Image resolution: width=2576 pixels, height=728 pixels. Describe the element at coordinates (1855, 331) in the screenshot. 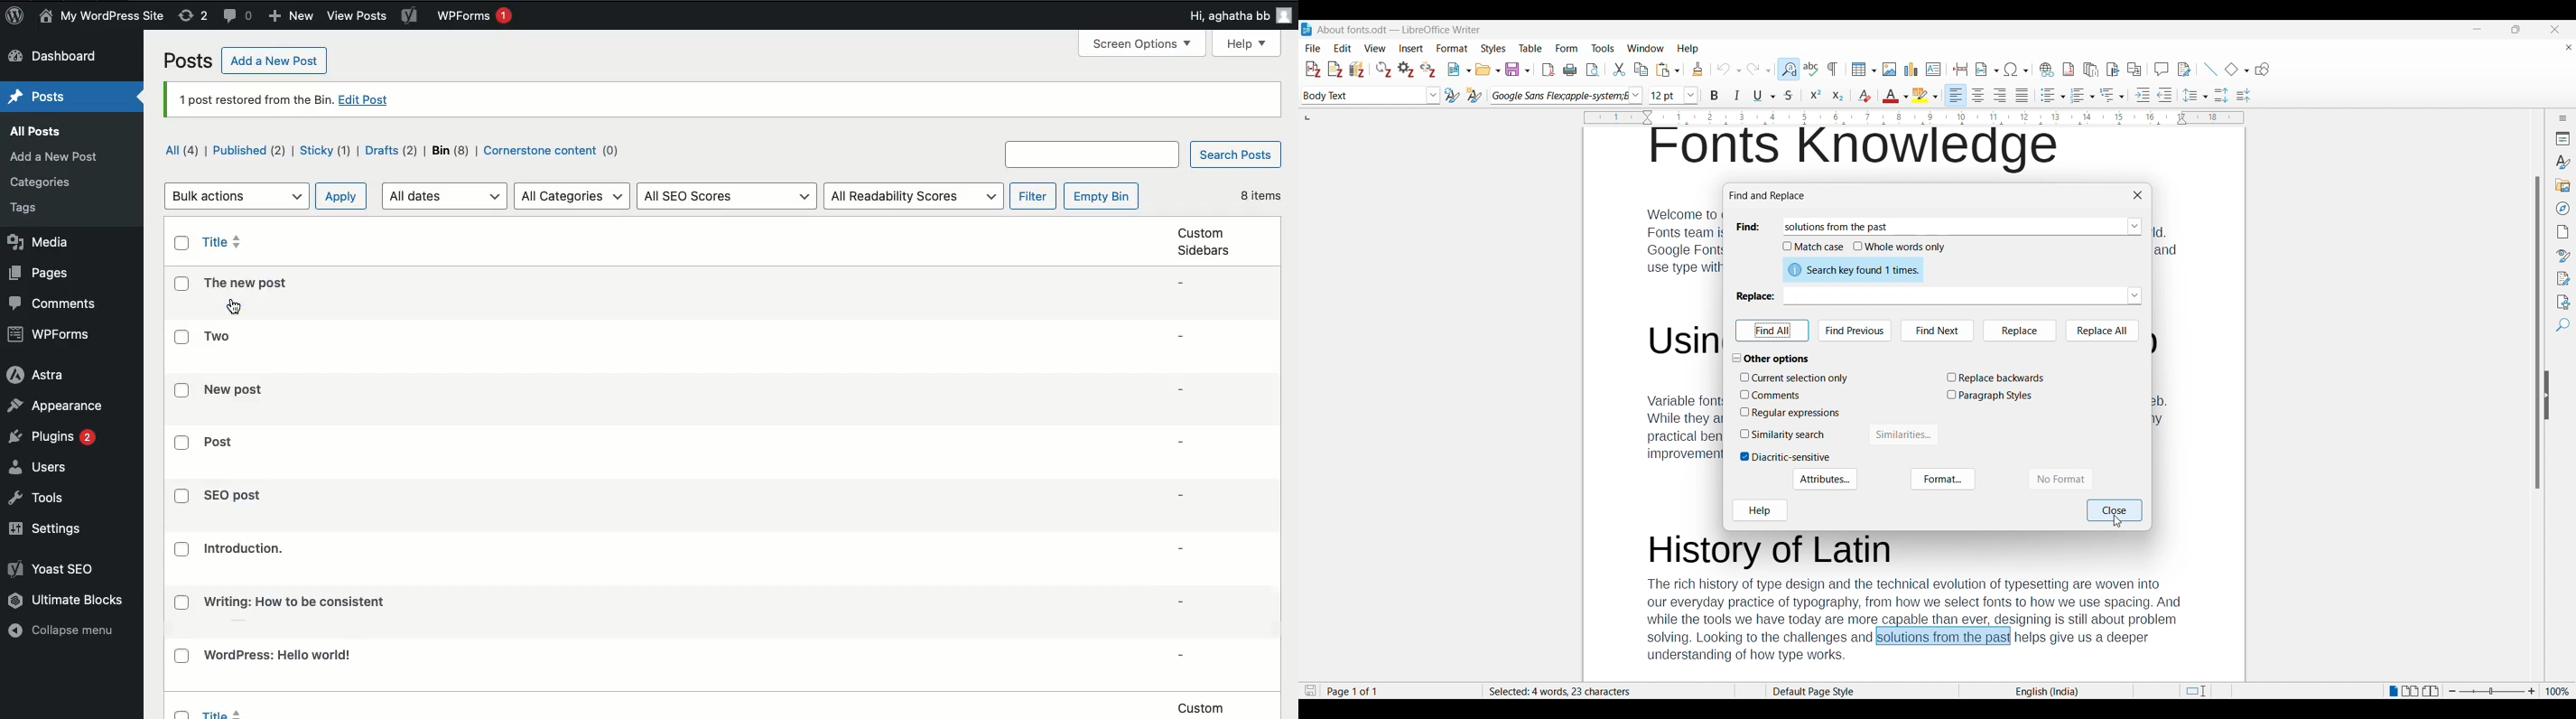

I see `Find previous` at that location.